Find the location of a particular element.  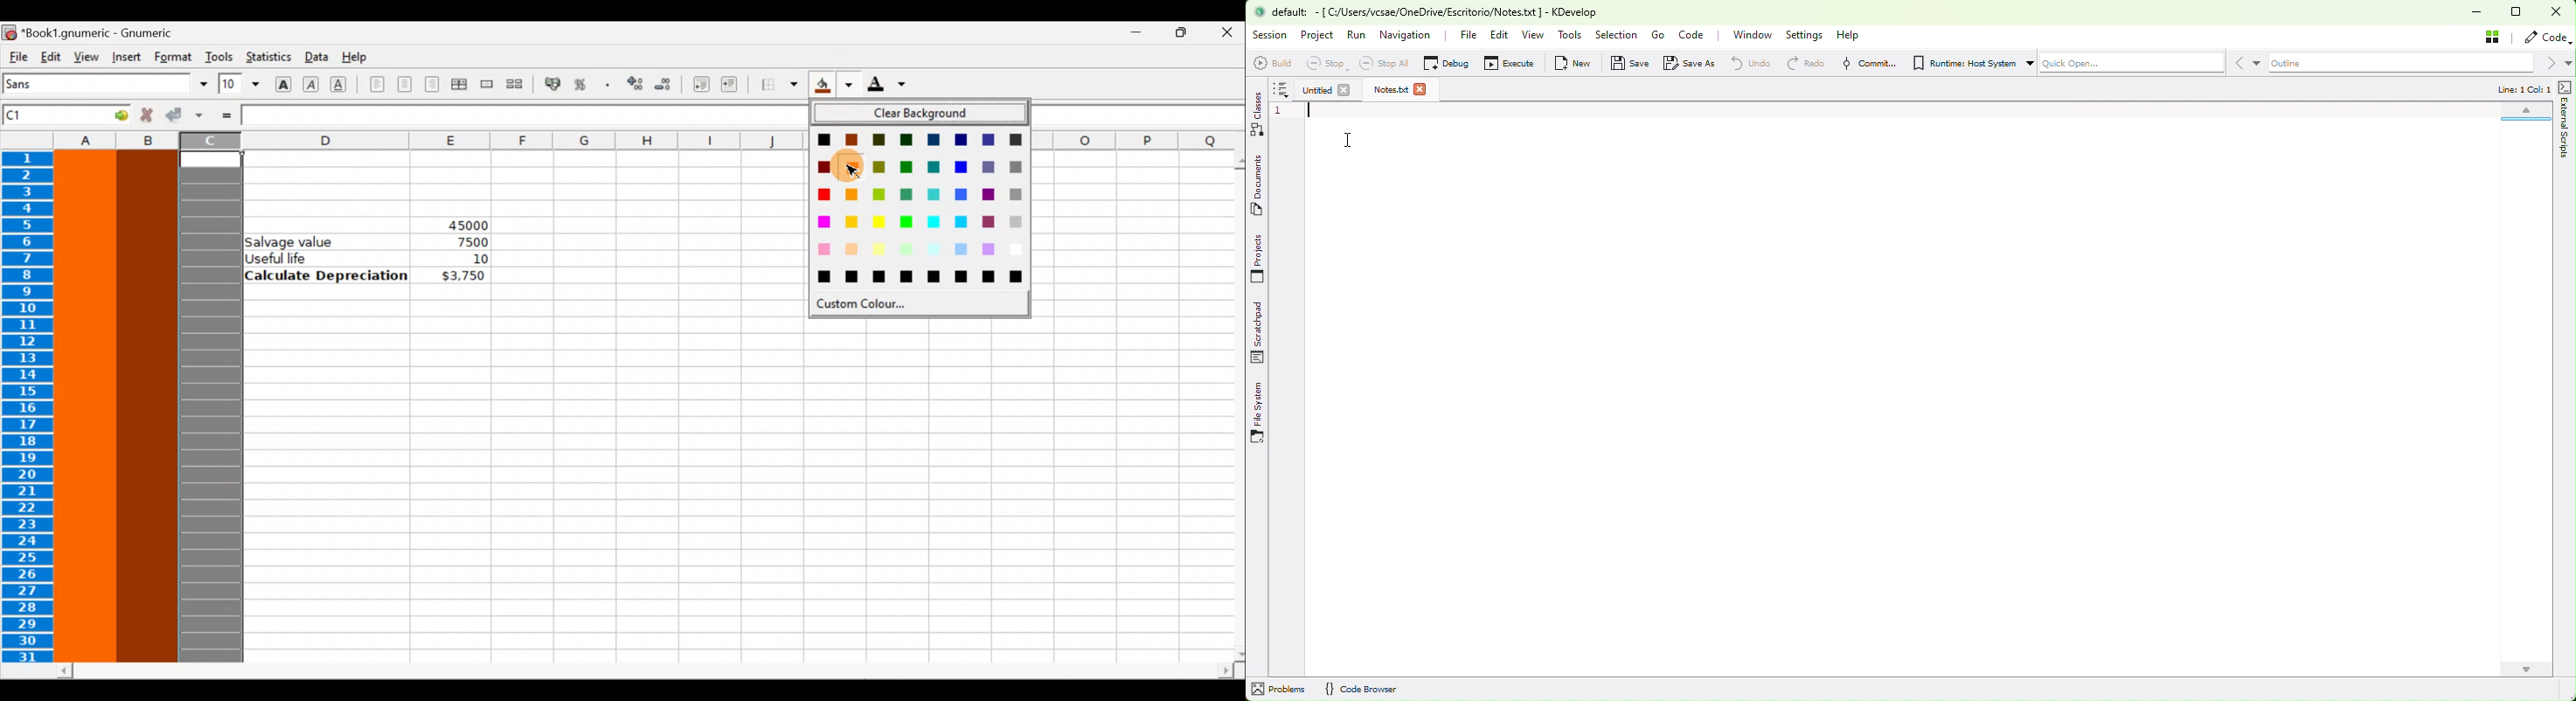

Bold is located at coordinates (283, 82).